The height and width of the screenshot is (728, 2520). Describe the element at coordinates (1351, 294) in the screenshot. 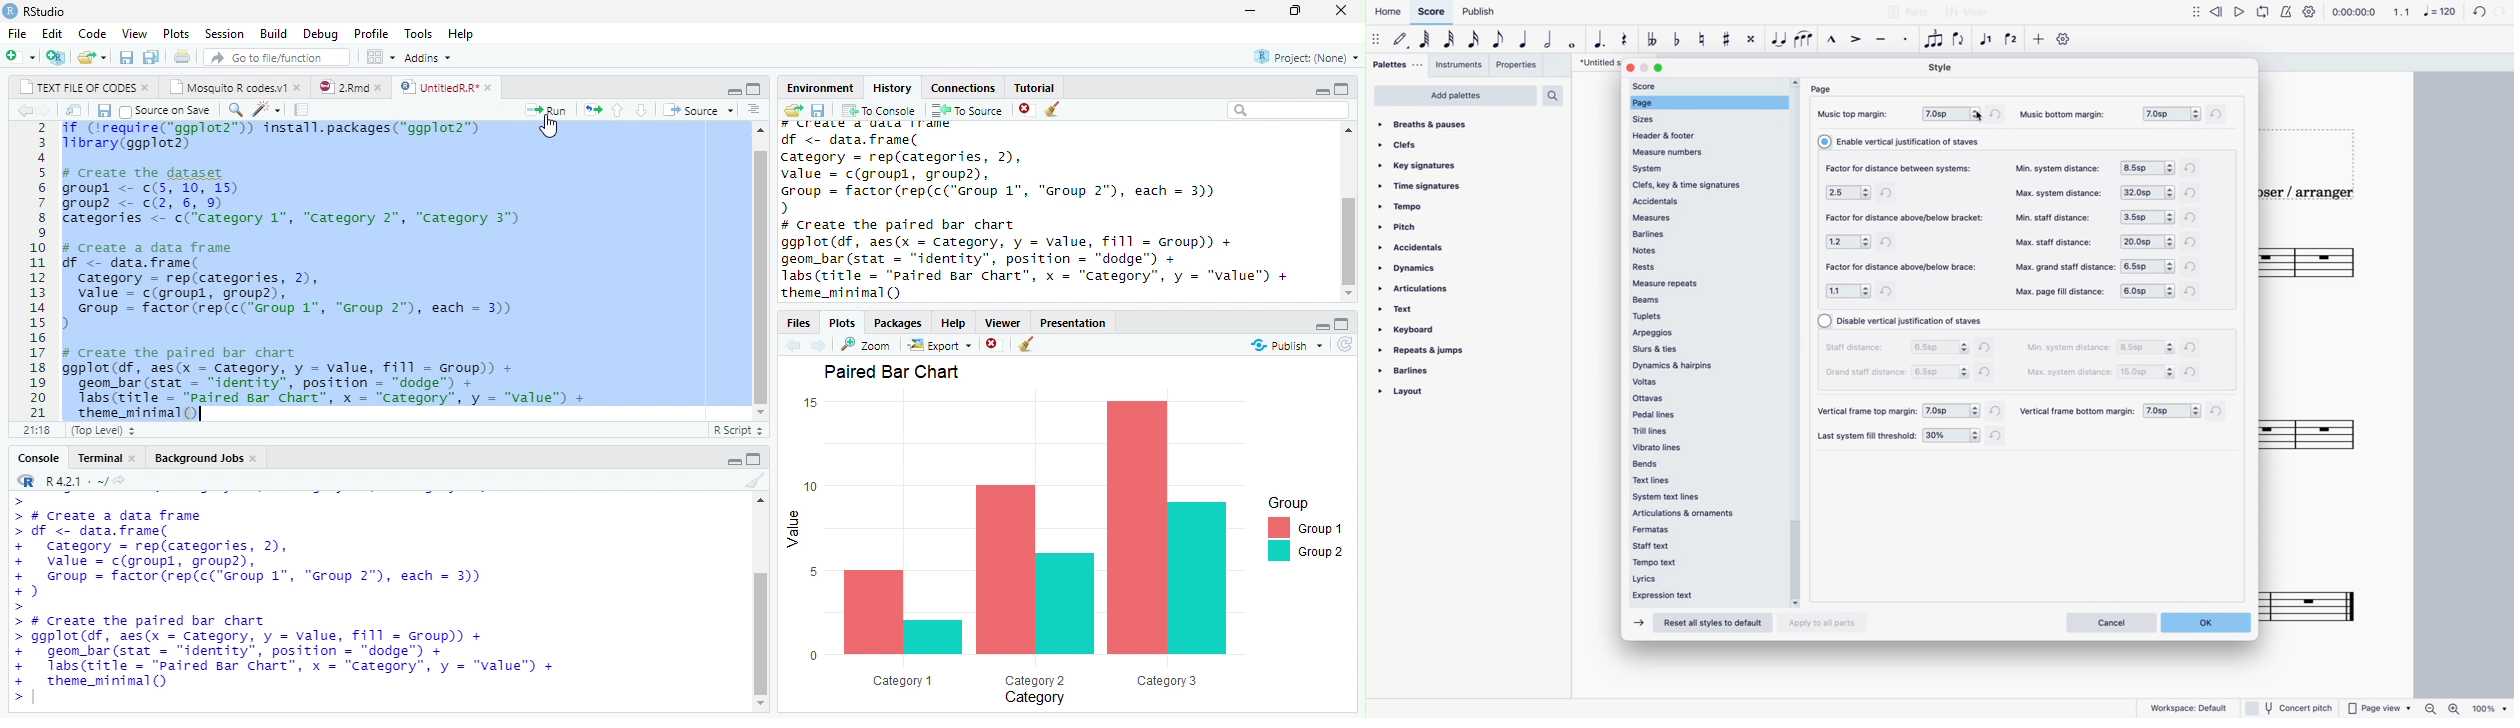

I see `scroll down` at that location.